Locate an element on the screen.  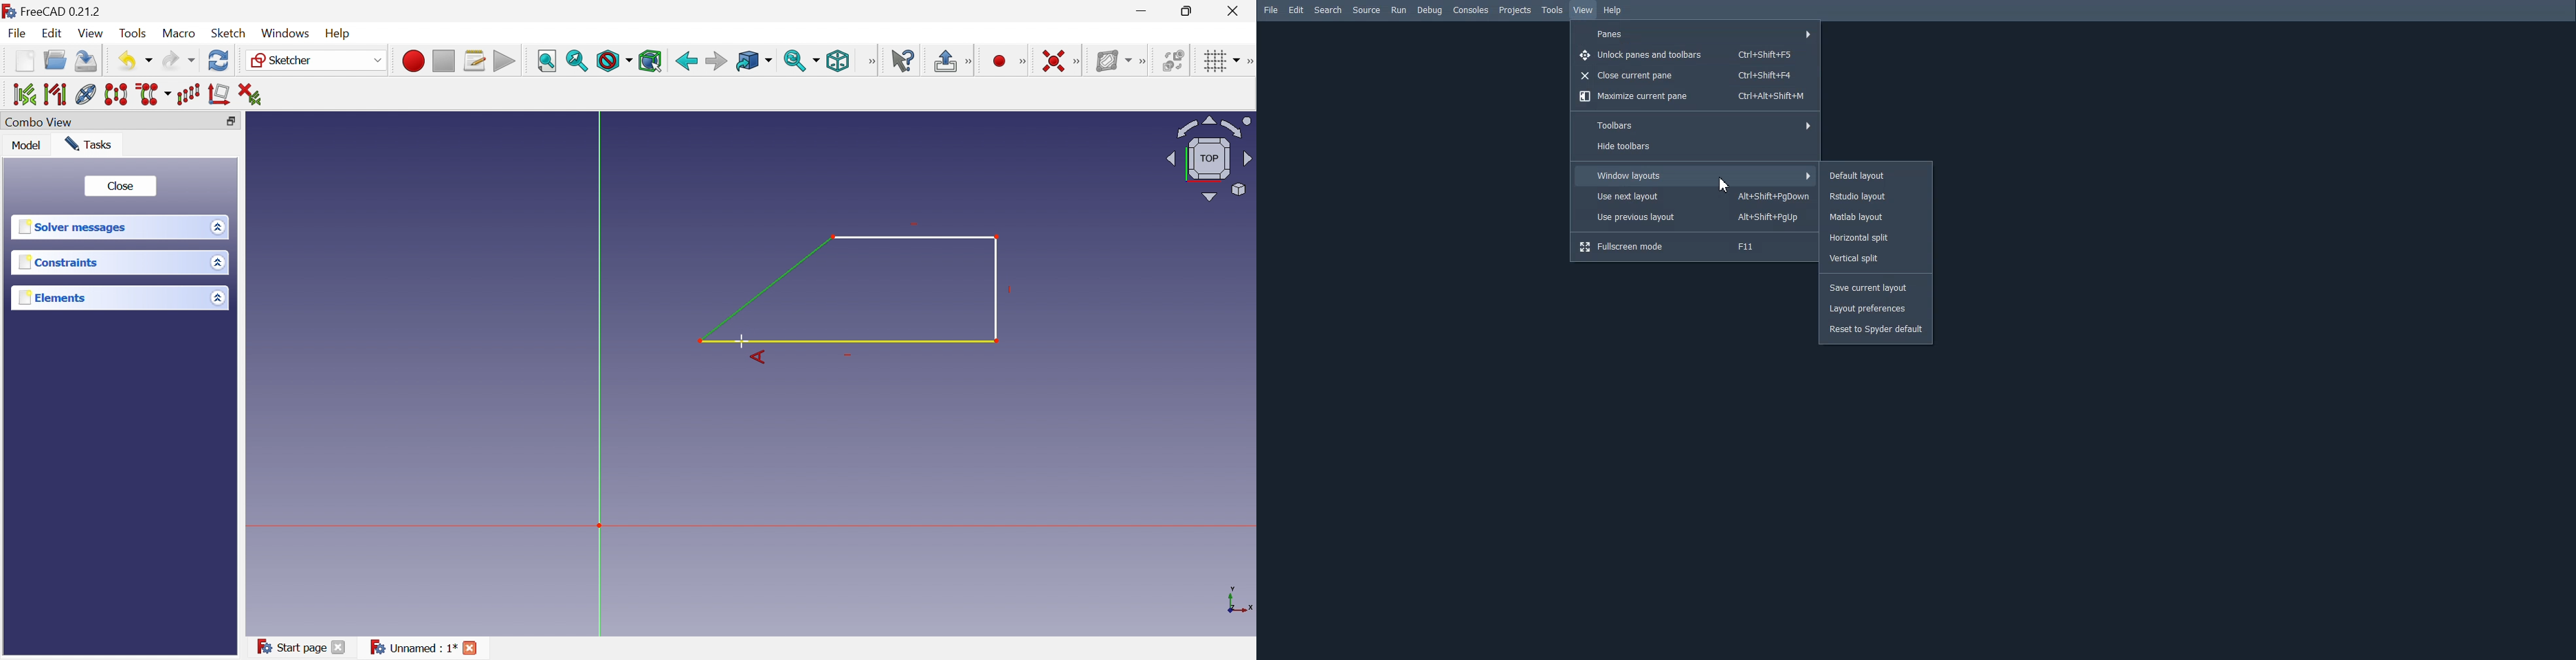
Sketch is located at coordinates (230, 33).